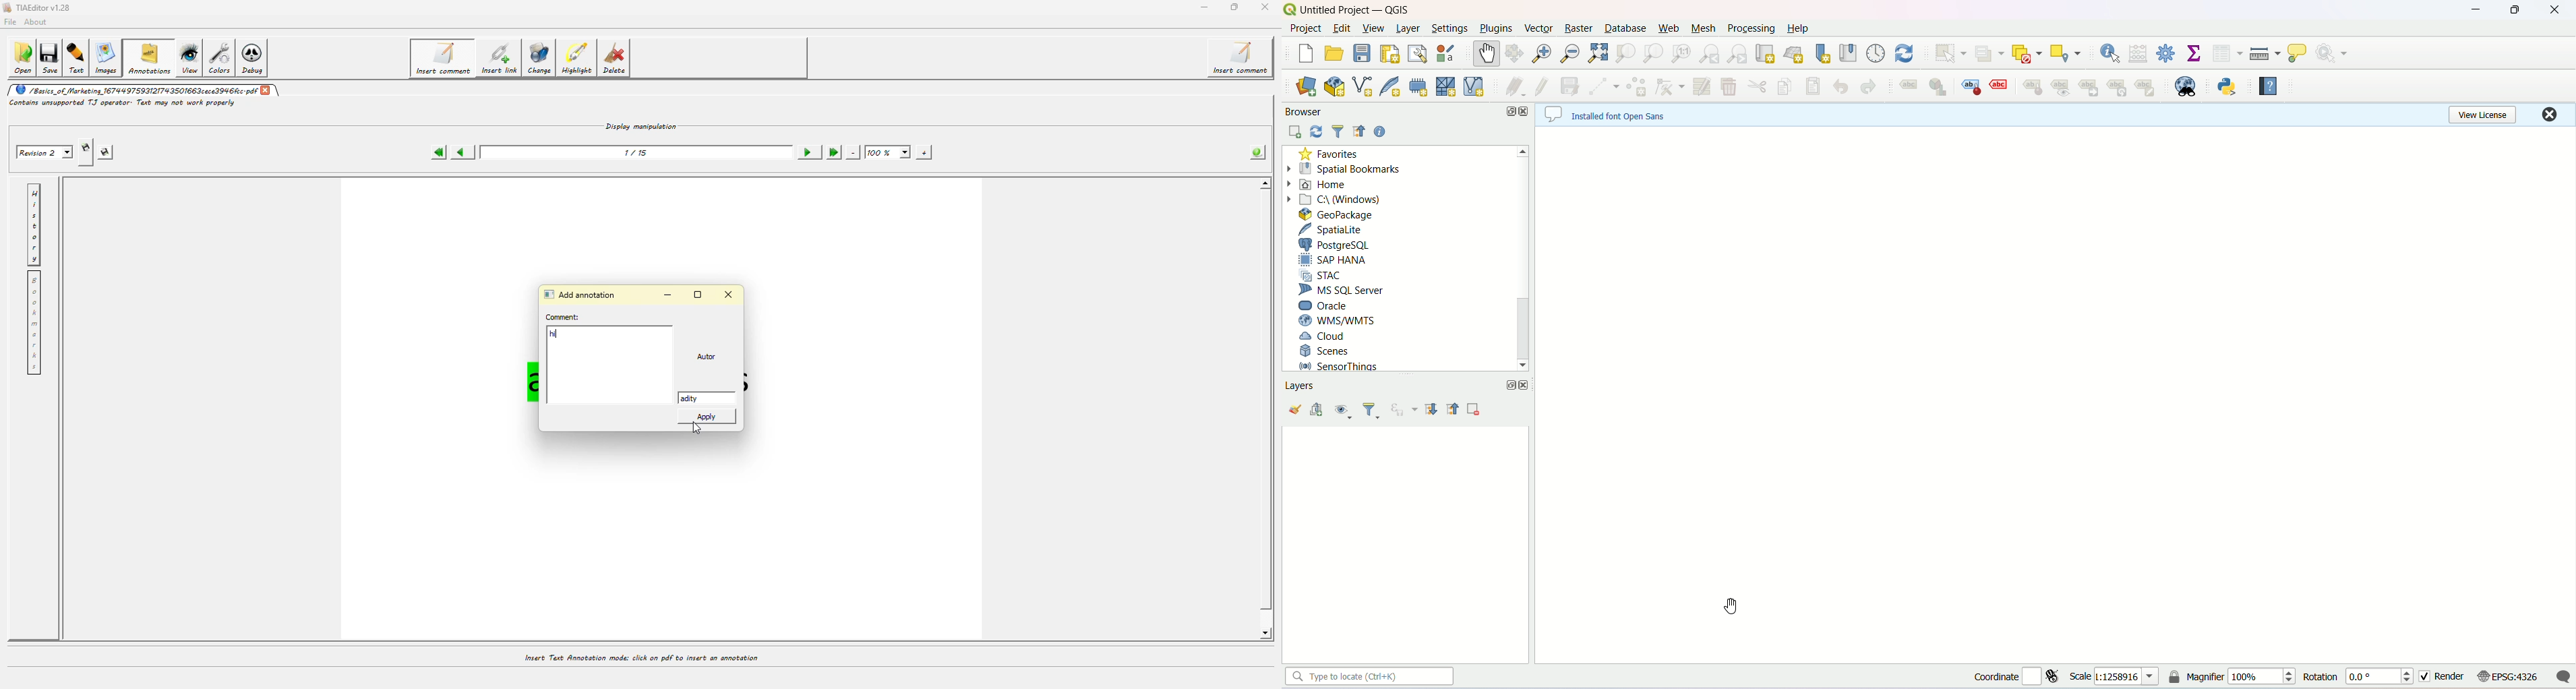 This screenshot has width=2576, height=700. I want to click on show/hide labels and diagram, so click(2063, 88).